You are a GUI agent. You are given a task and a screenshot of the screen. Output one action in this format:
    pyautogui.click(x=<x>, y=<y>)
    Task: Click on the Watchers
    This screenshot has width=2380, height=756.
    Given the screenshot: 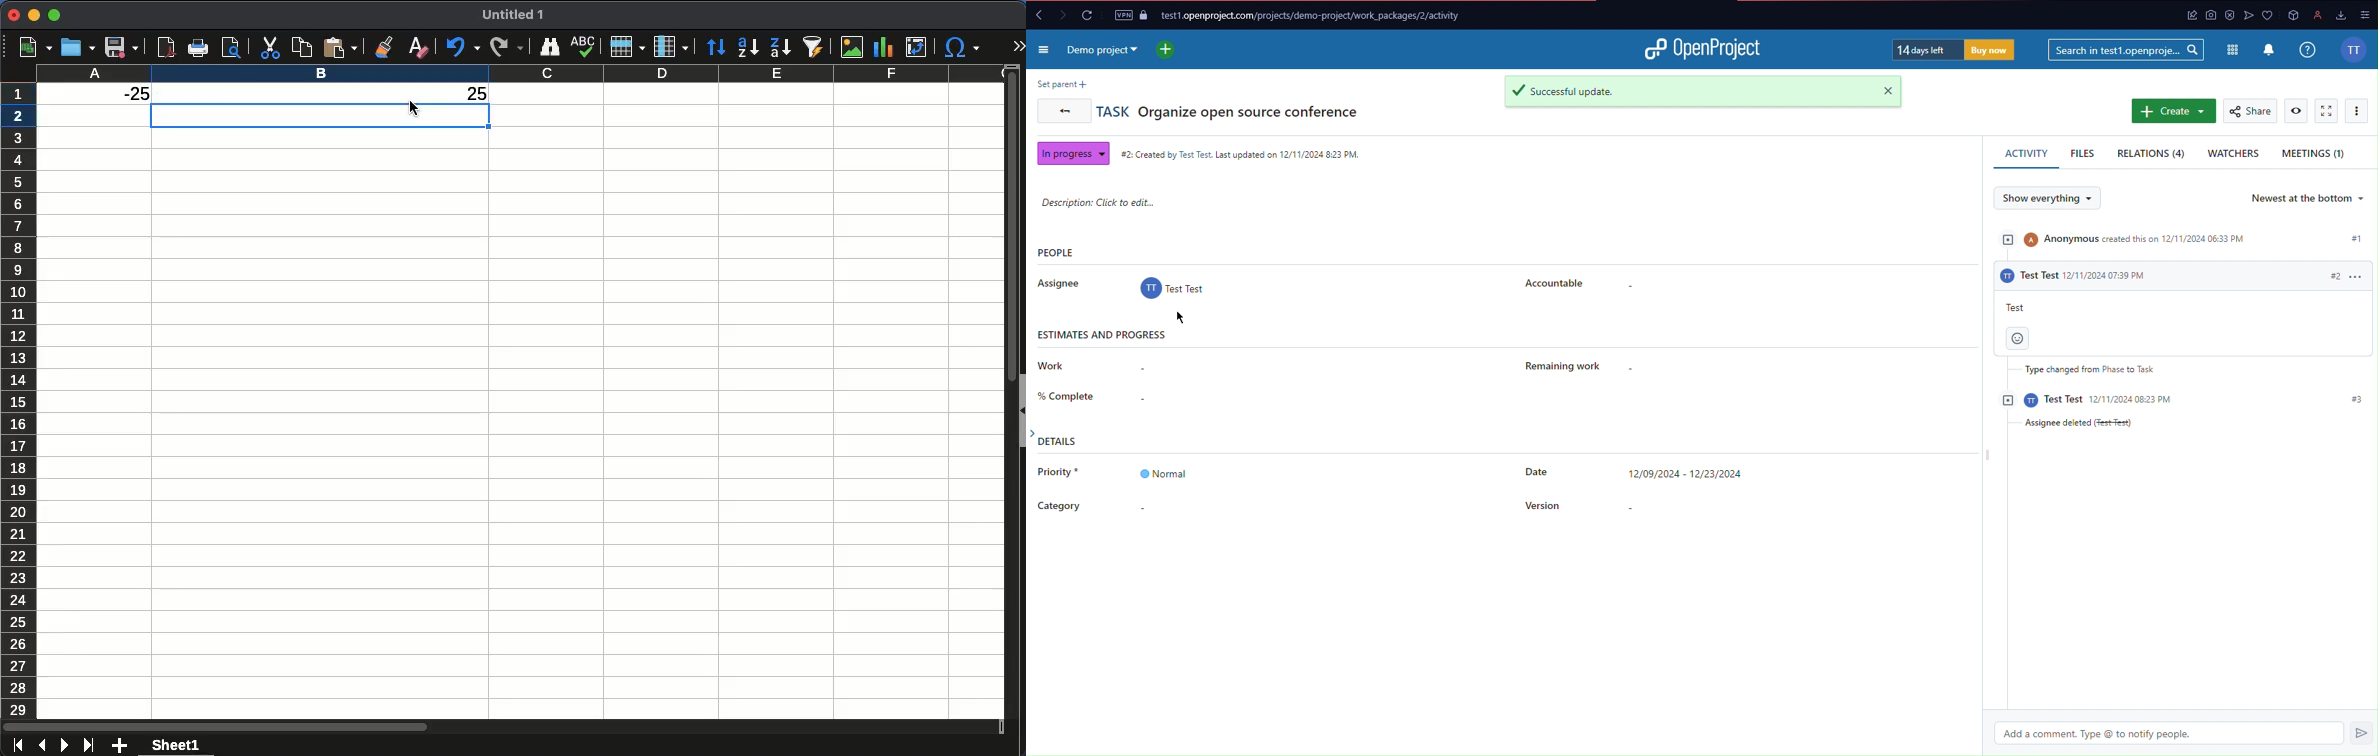 What is the action you would take?
    pyautogui.click(x=2233, y=156)
    